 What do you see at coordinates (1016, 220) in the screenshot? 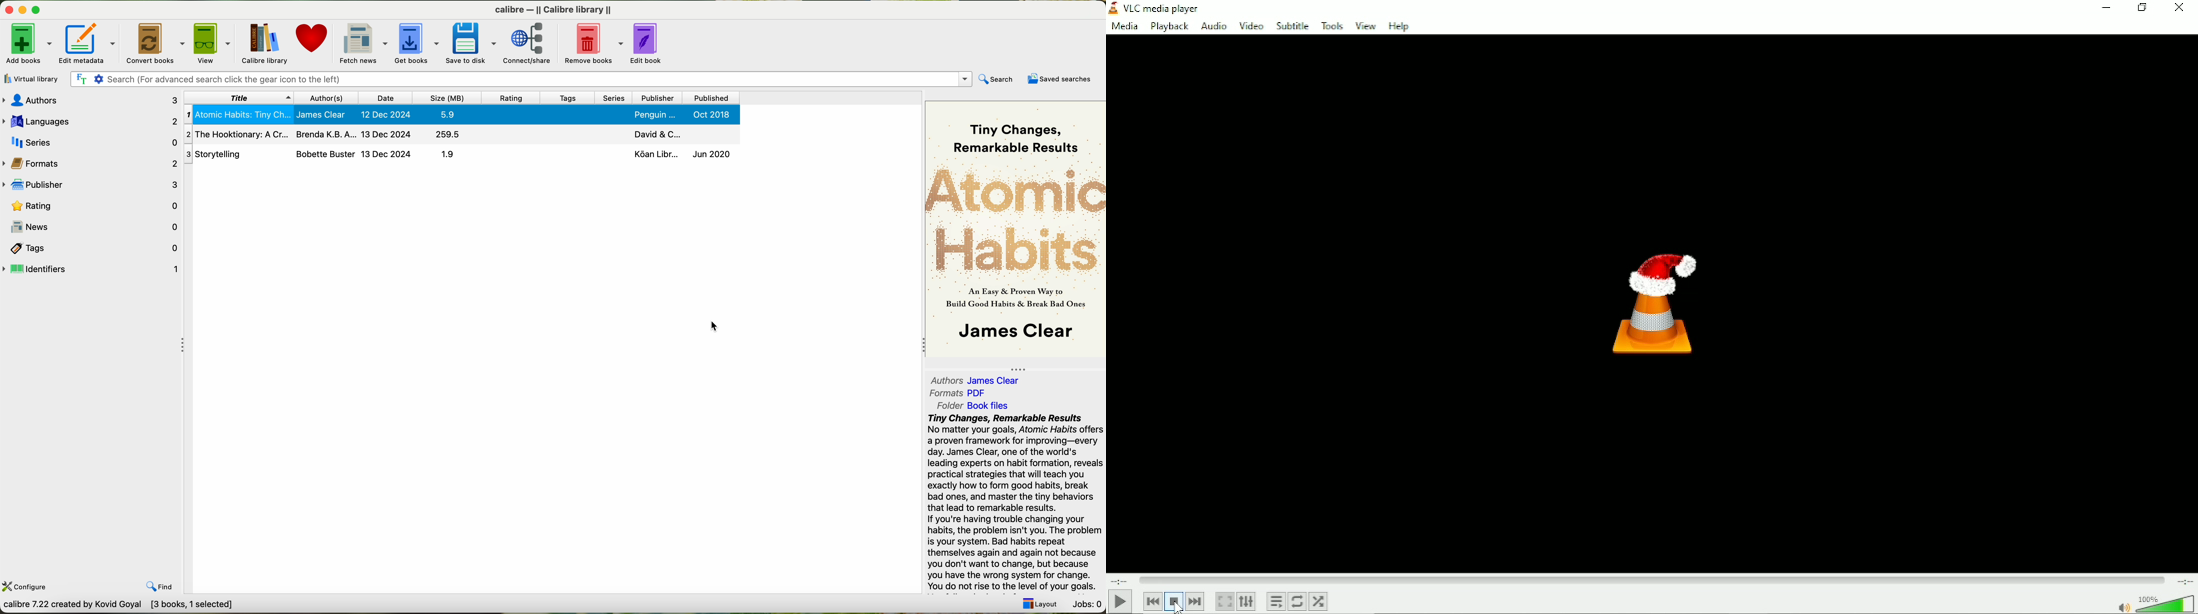
I see `Atomic Habits` at bounding box center [1016, 220].